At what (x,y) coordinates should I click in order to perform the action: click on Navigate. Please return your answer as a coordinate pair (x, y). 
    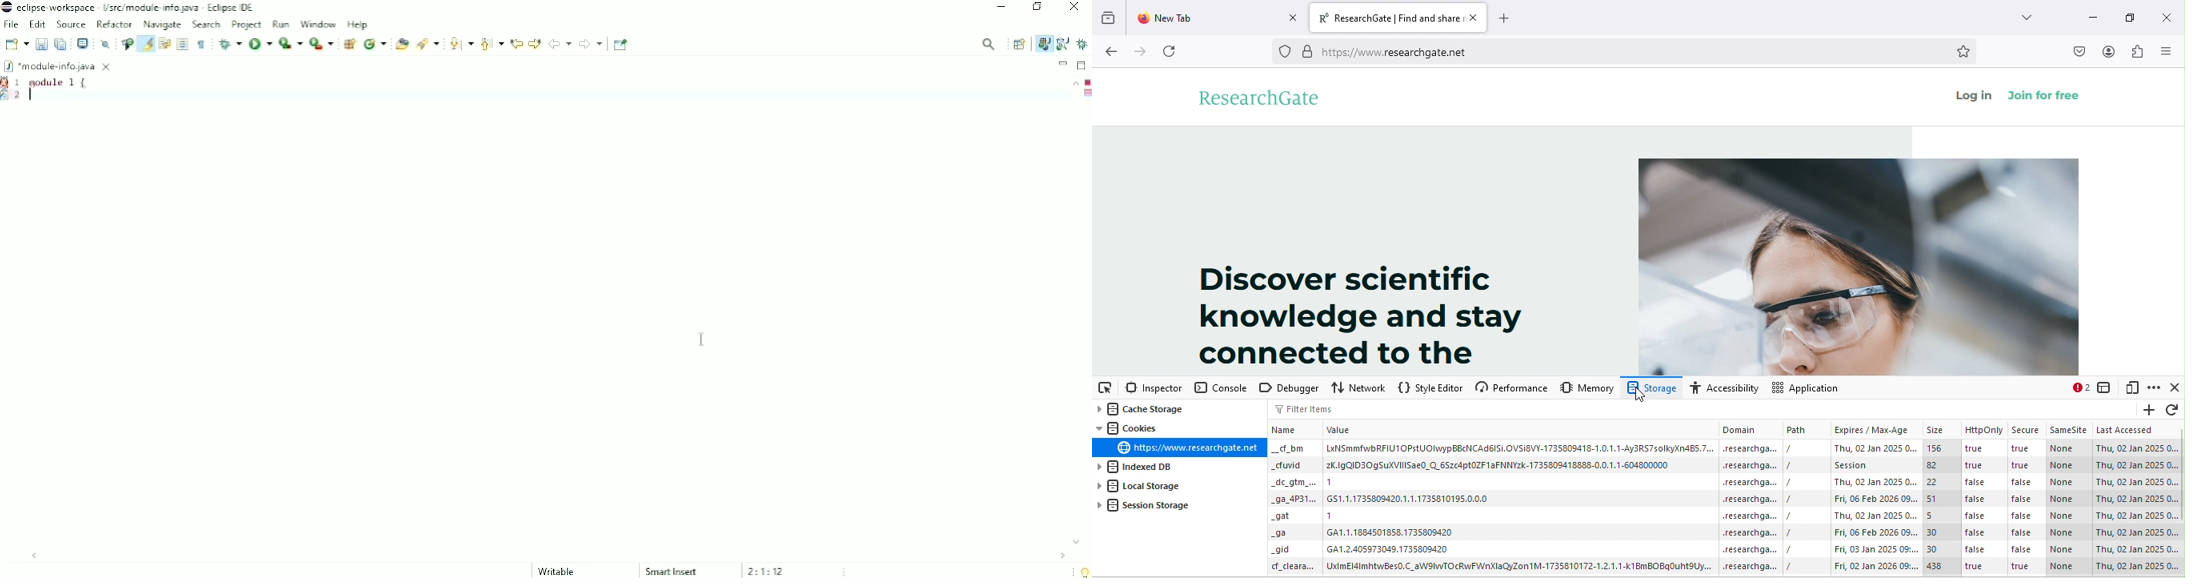
    Looking at the image, I should click on (163, 25).